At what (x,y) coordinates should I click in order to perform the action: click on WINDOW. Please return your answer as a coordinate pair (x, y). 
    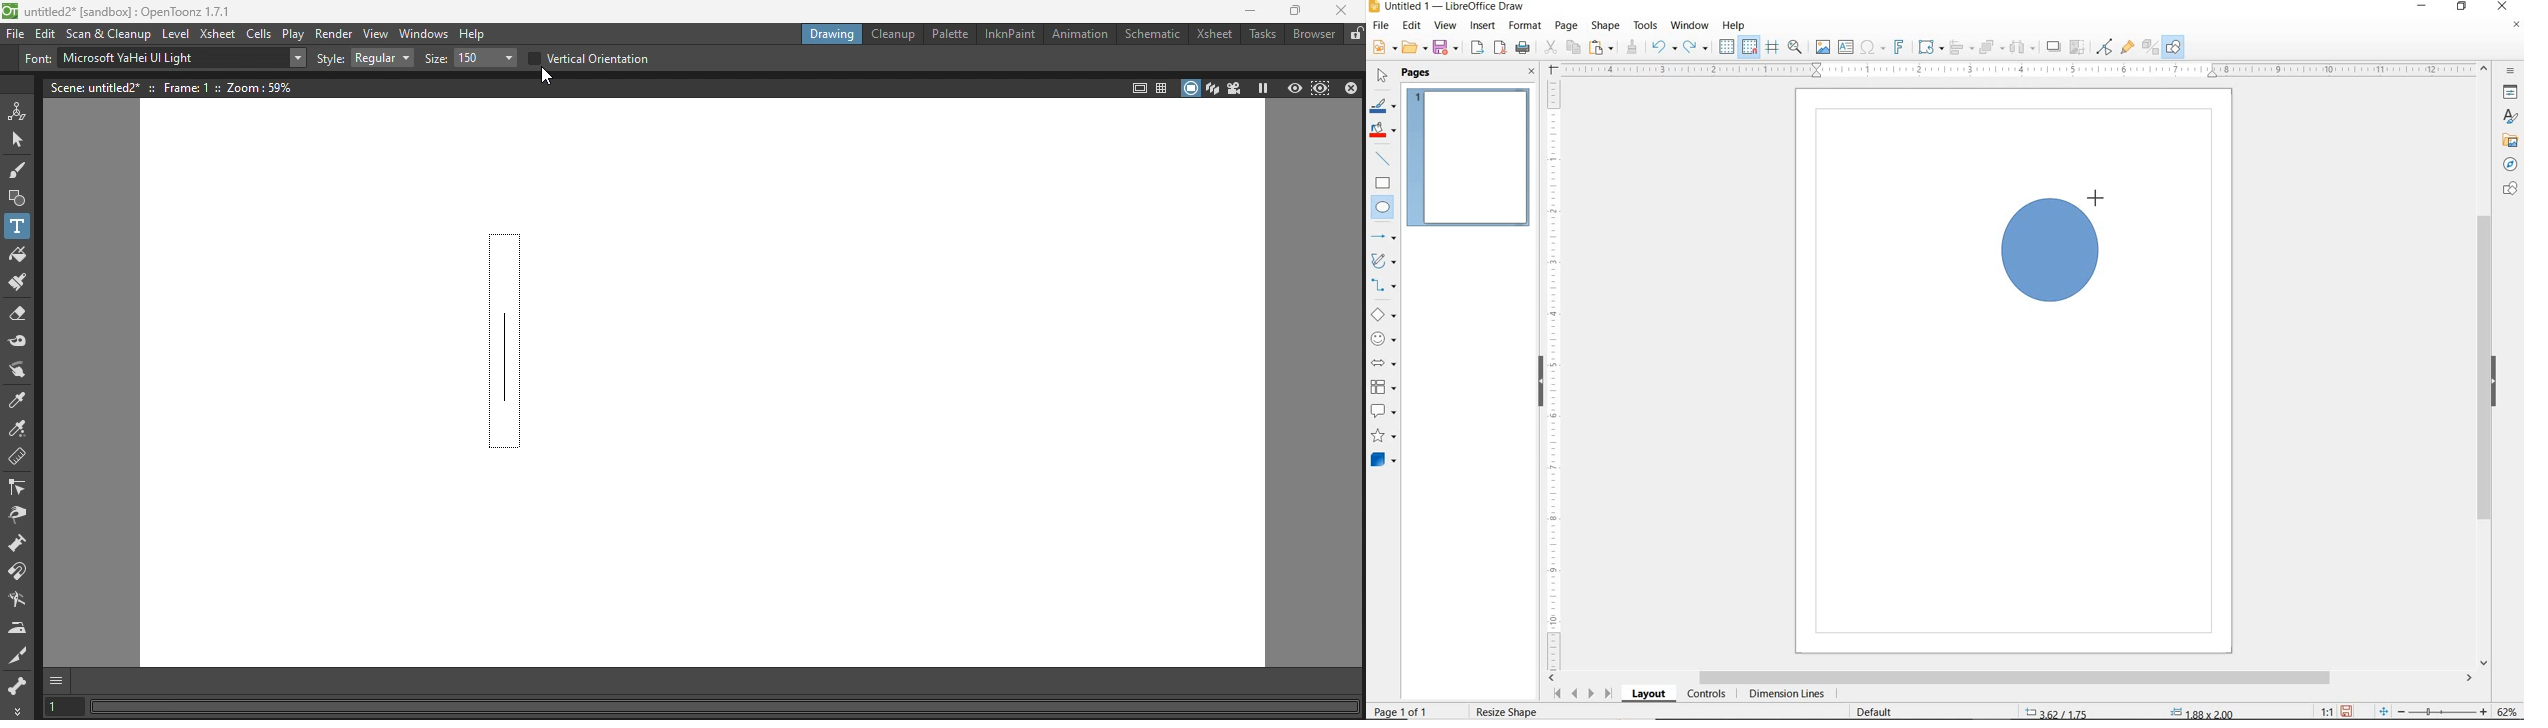
    Looking at the image, I should click on (1689, 26).